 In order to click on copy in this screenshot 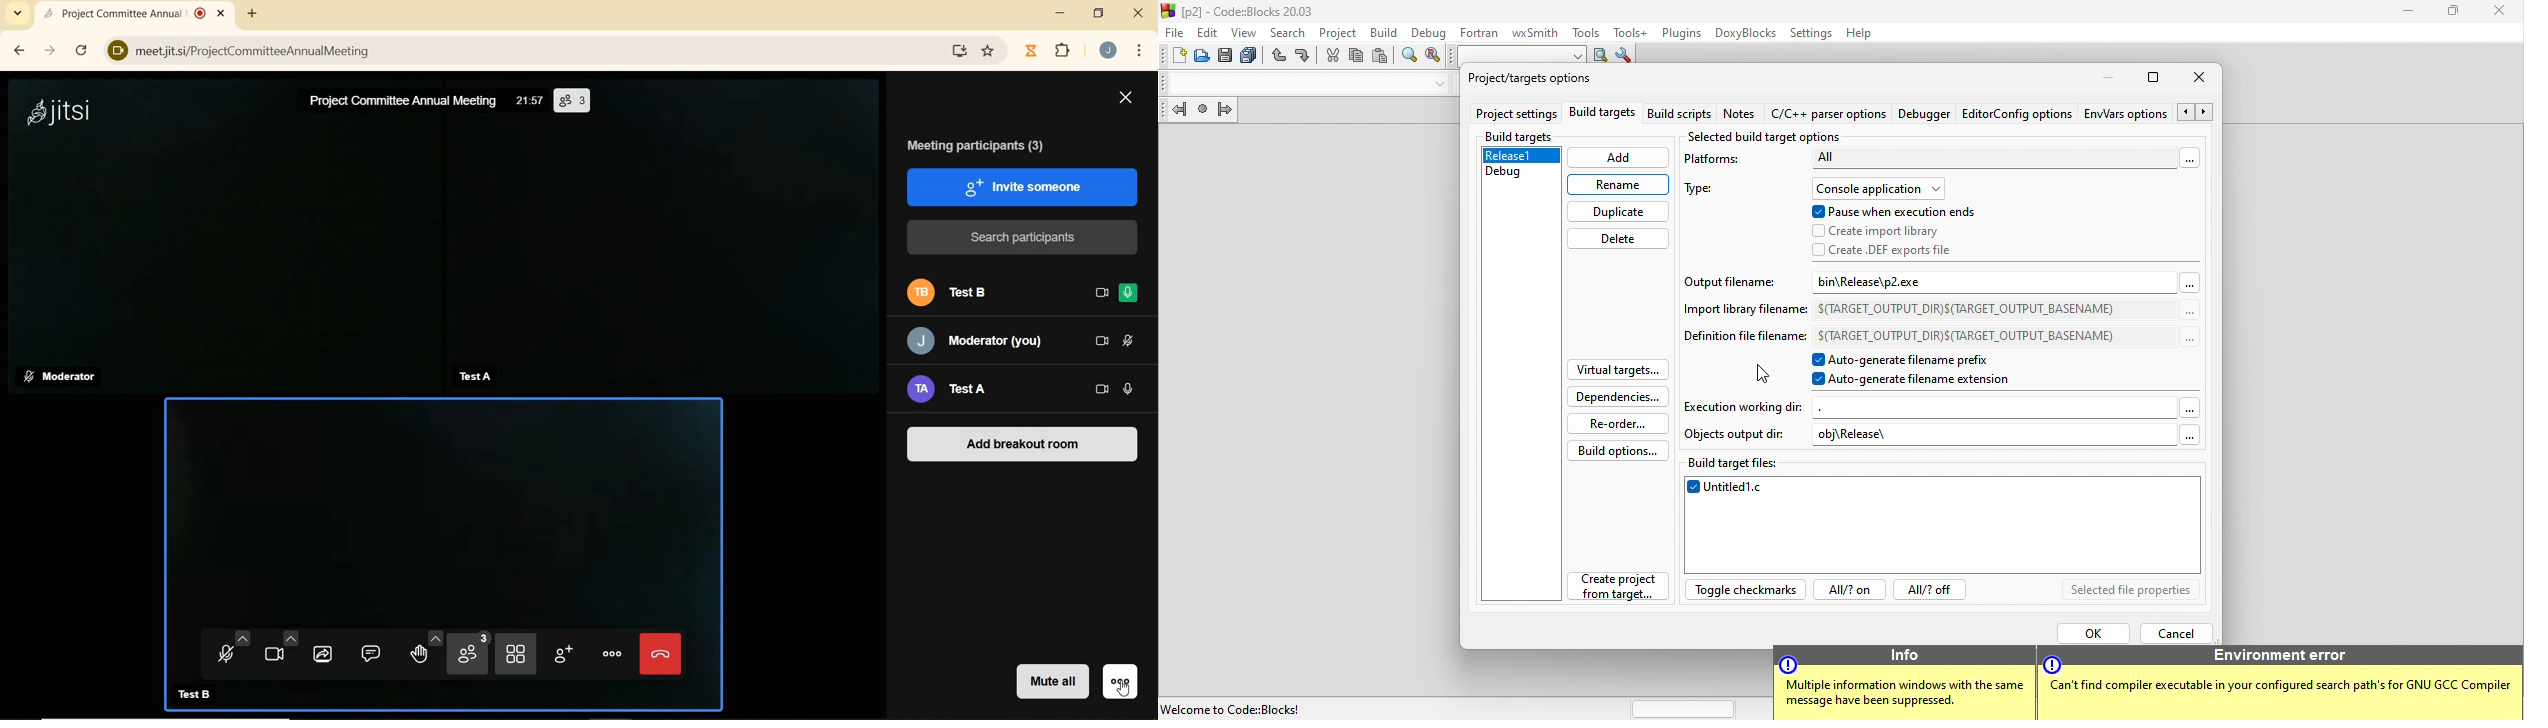, I will do `click(1357, 59)`.